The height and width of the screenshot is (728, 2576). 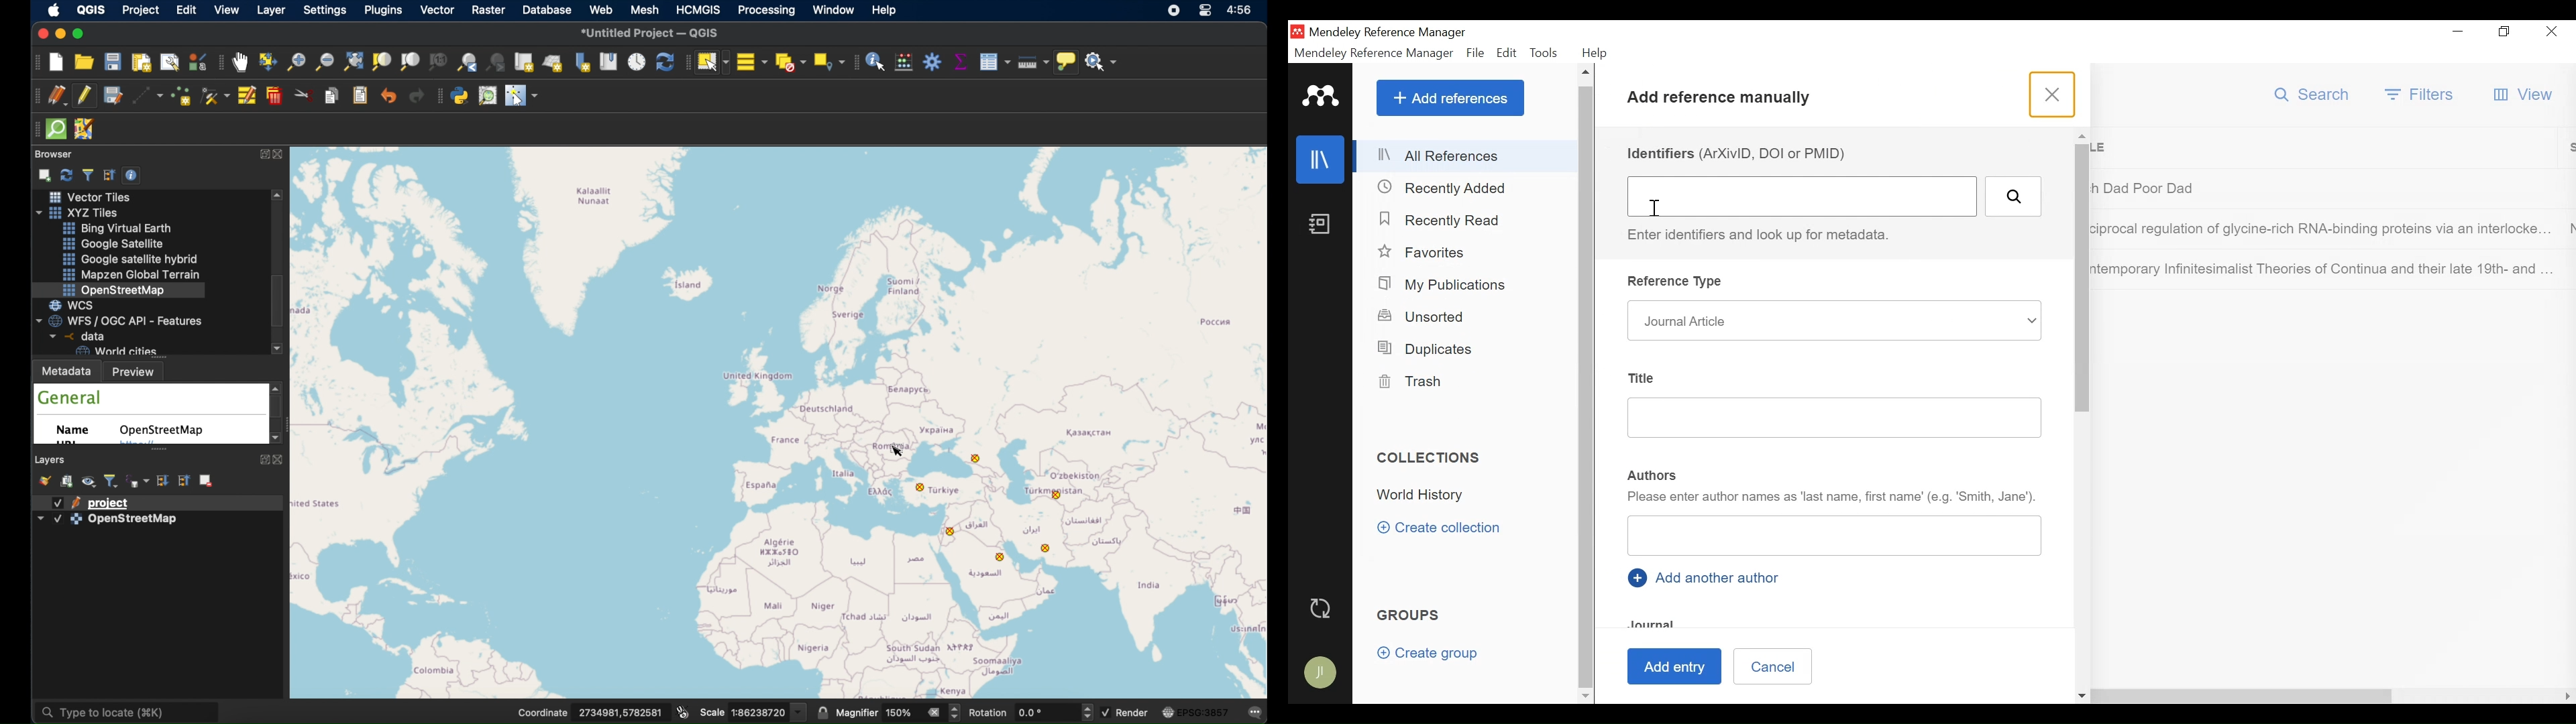 I want to click on Scroll up, so click(x=2082, y=135).